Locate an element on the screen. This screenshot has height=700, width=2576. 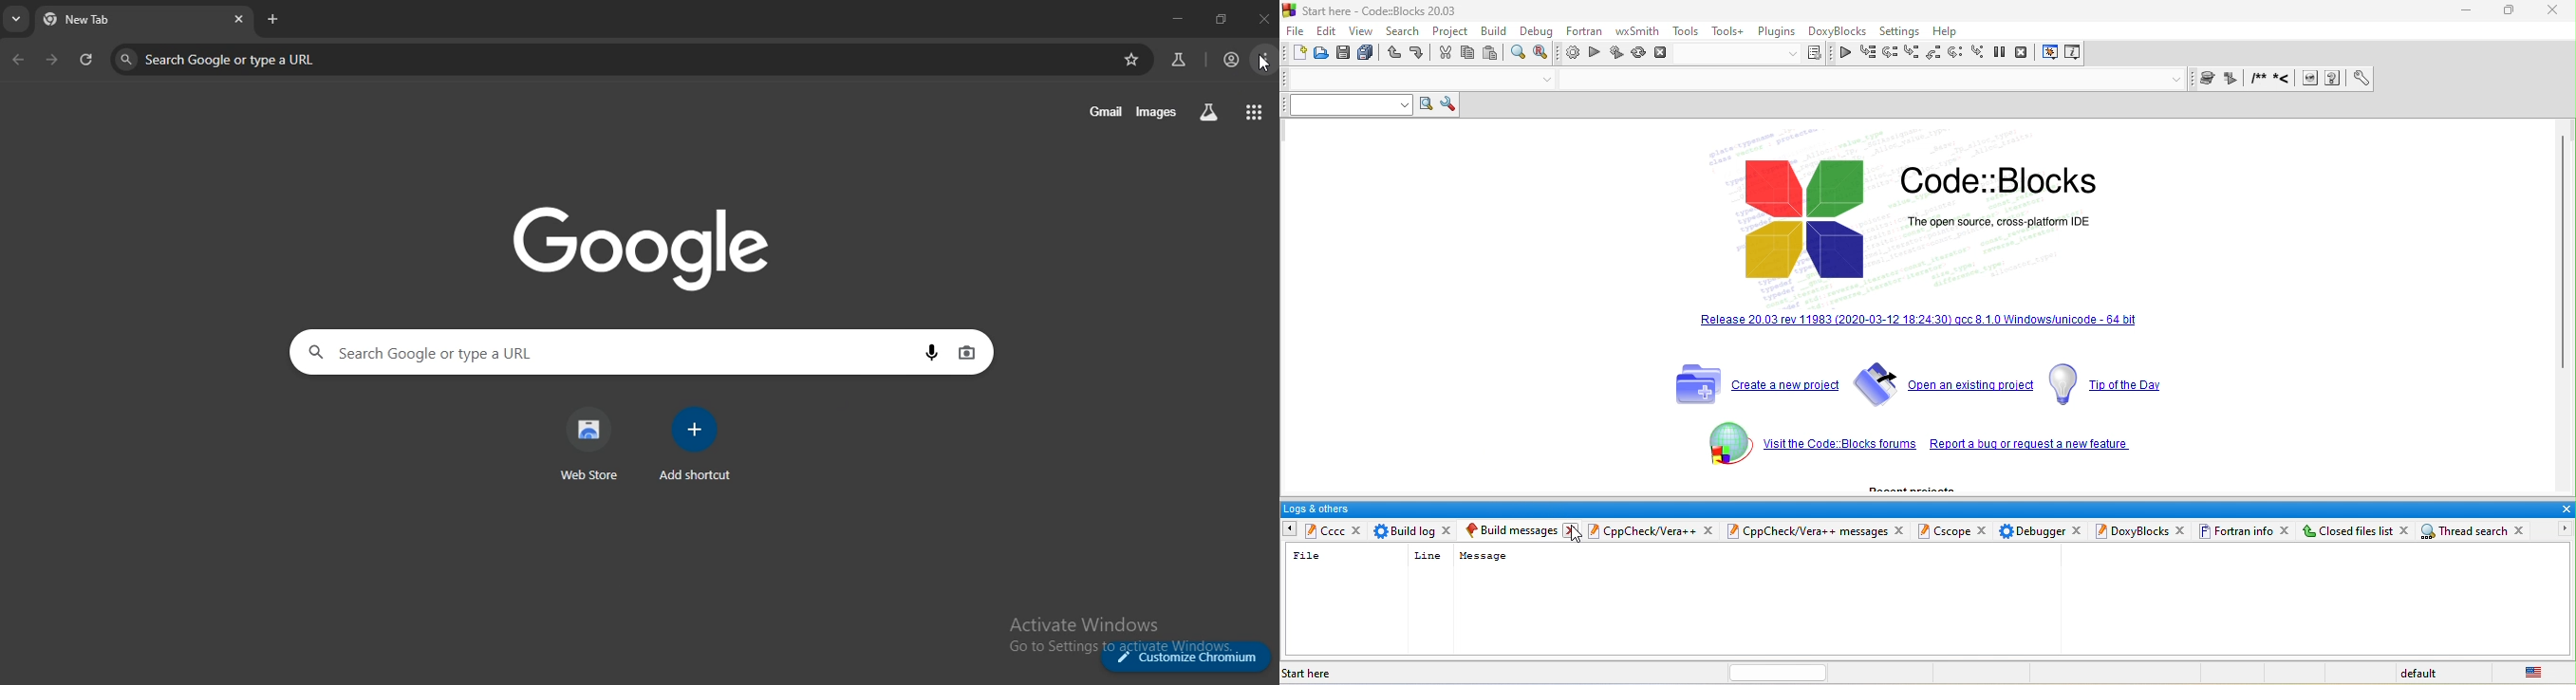
visit the code-blocks forums  is located at coordinates (1838, 447).